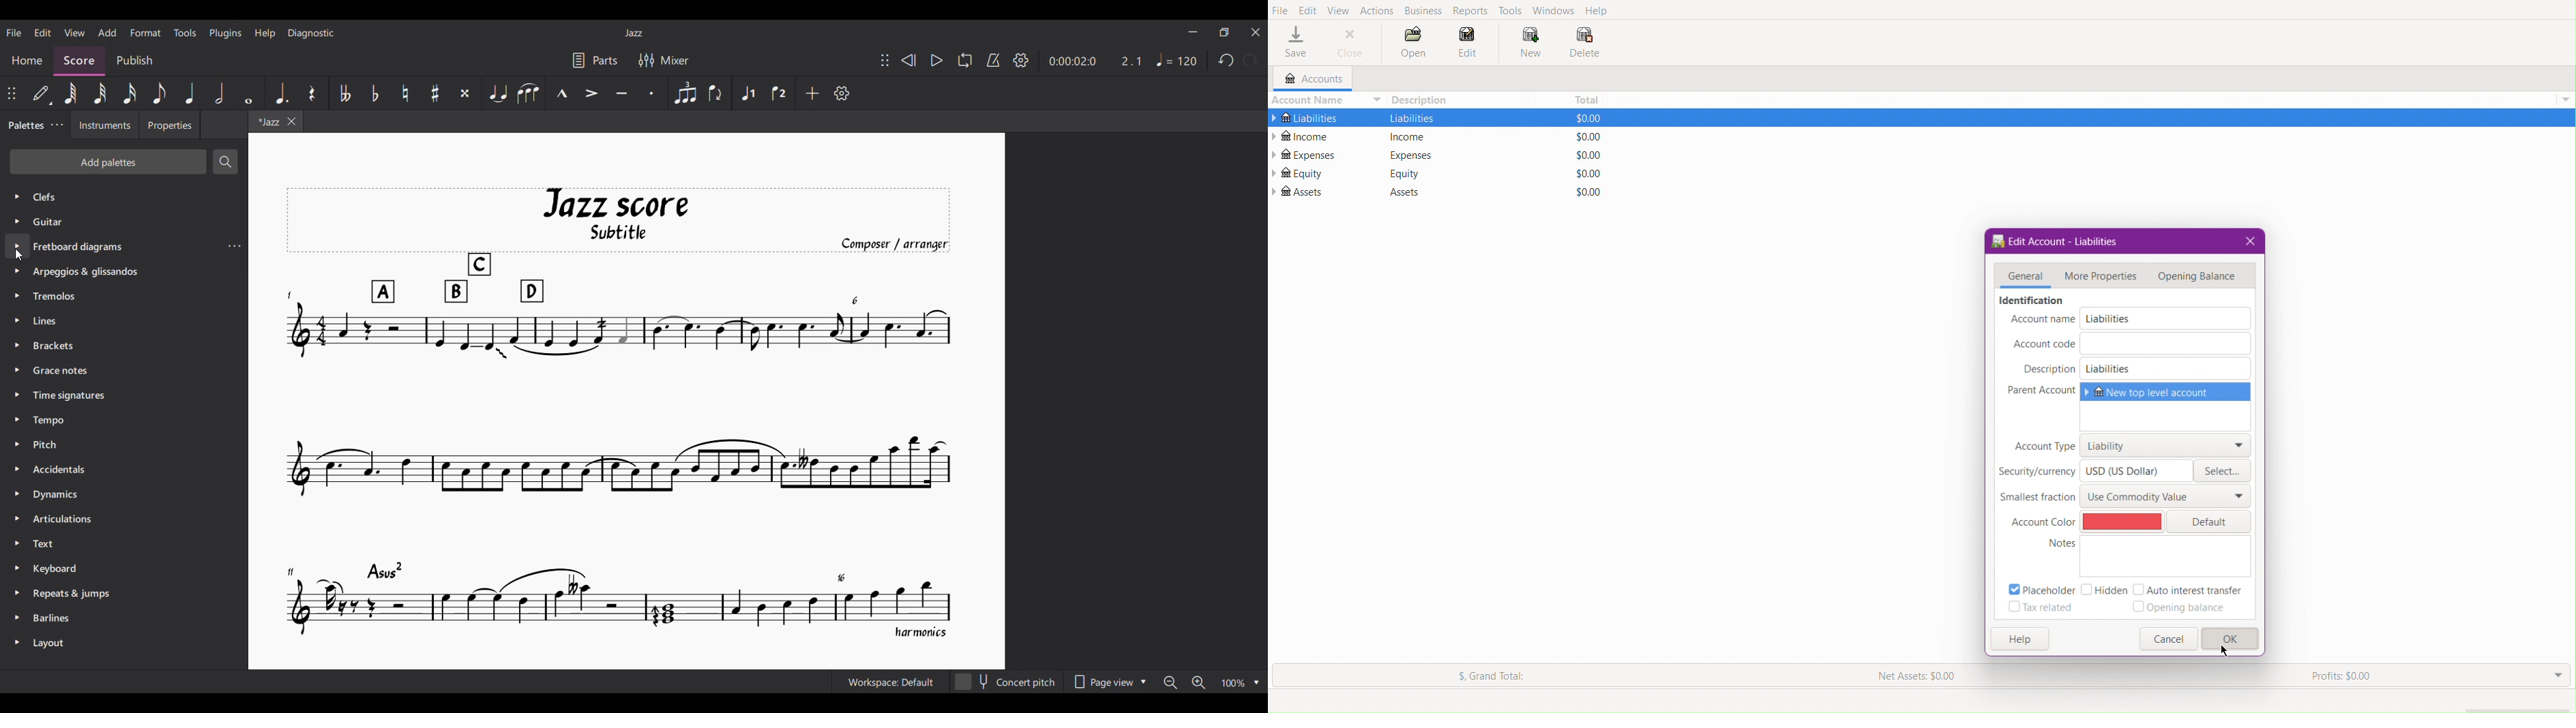 The height and width of the screenshot is (728, 2576). I want to click on Grand Total, so click(1493, 676).